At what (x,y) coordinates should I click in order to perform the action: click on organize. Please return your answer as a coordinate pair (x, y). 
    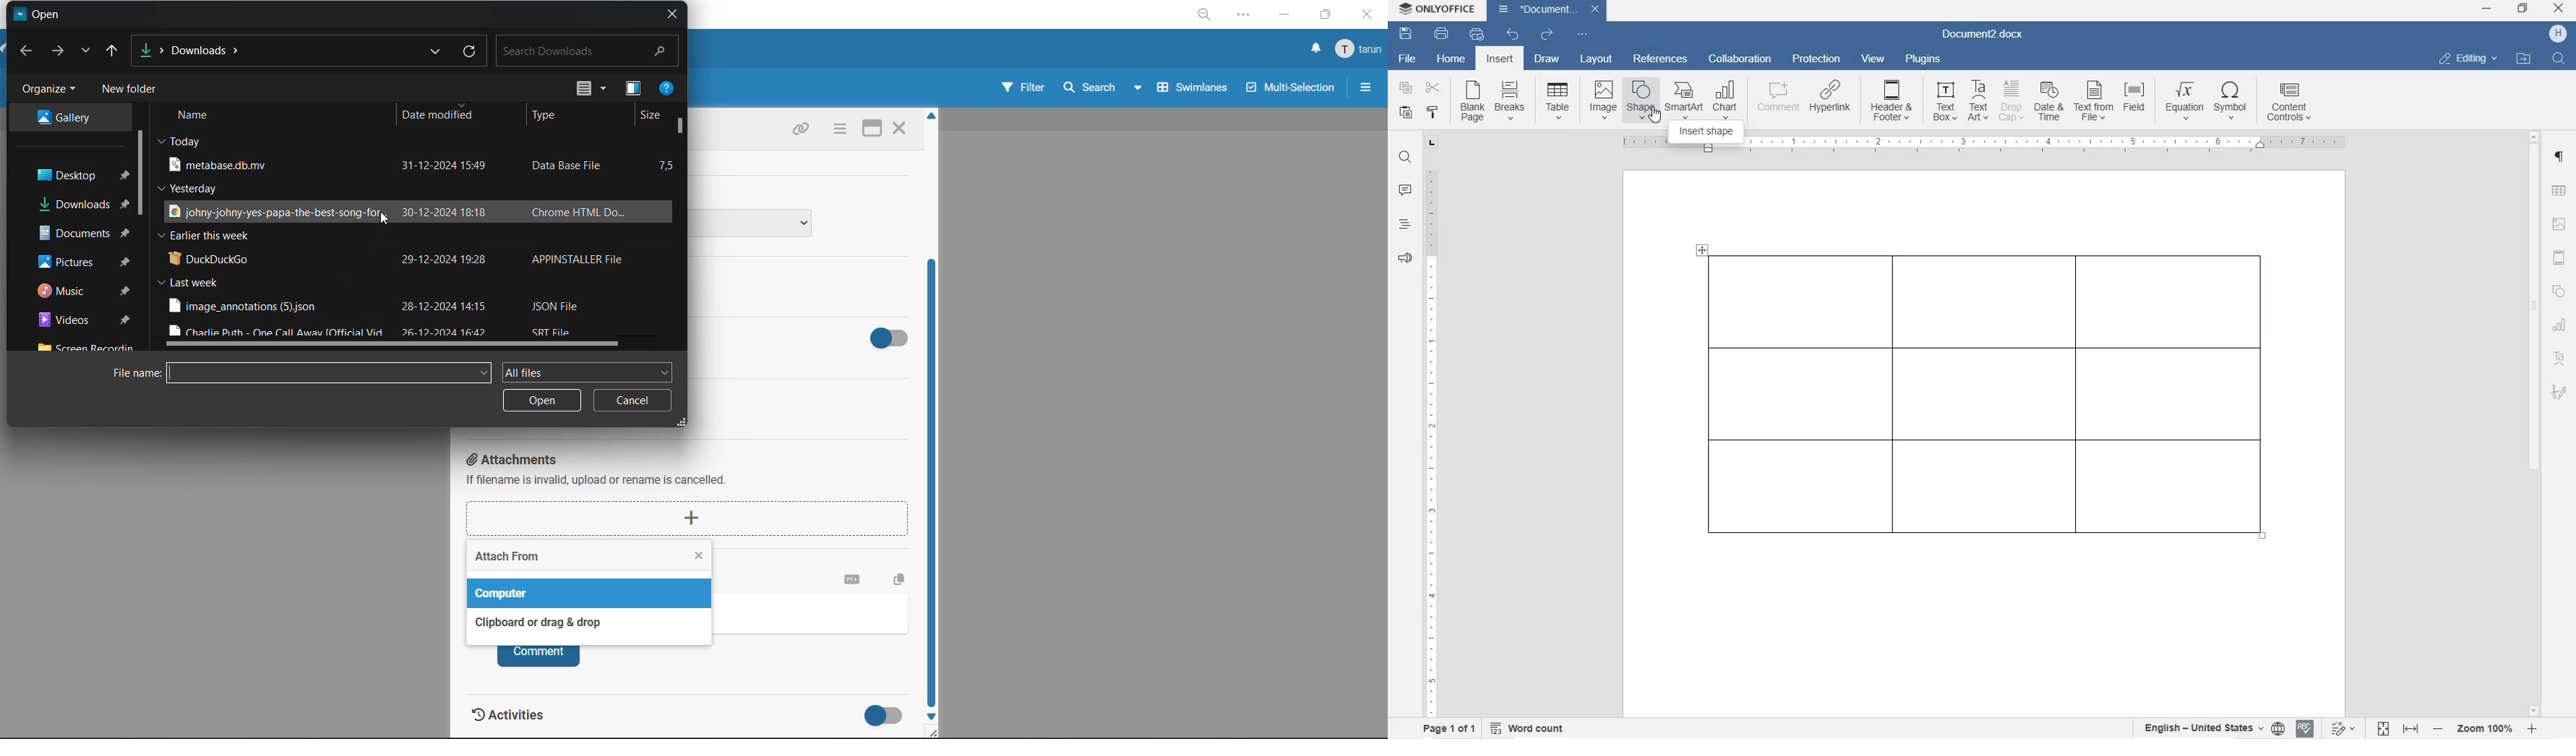
    Looking at the image, I should click on (48, 91).